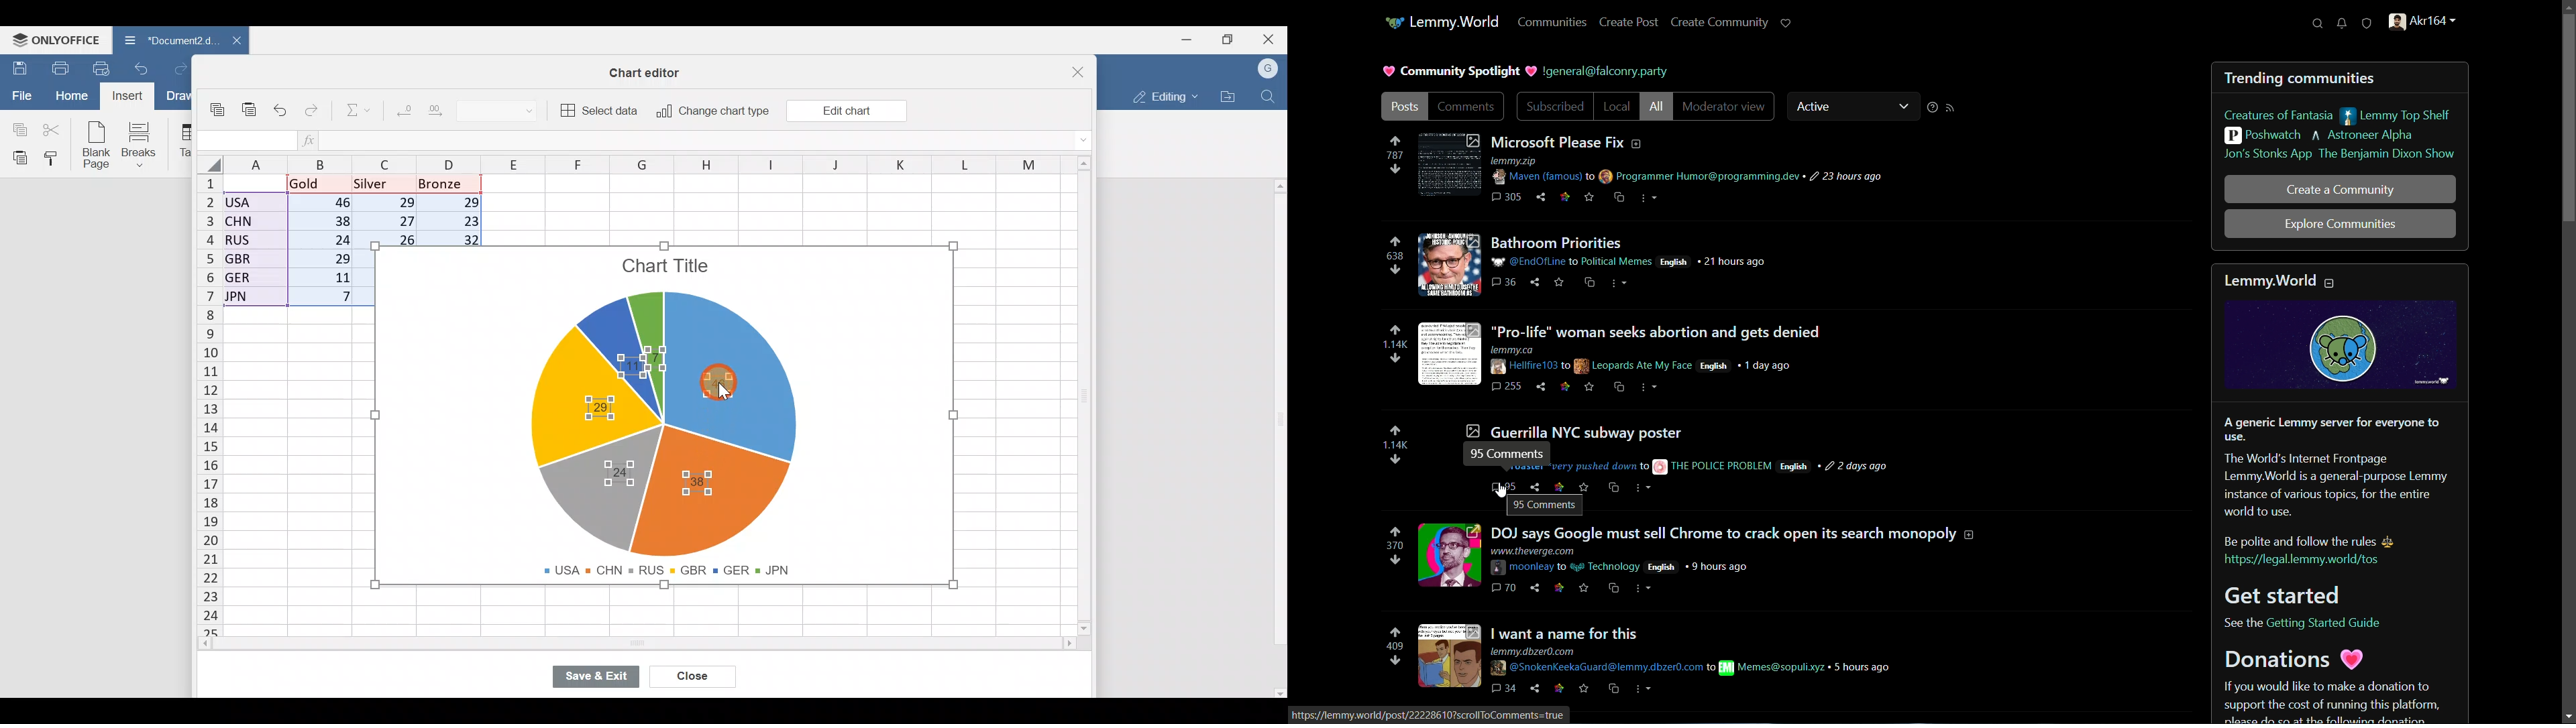 Image resolution: width=2576 pixels, height=728 pixels. Describe the element at coordinates (279, 241) in the screenshot. I see `Data` at that location.